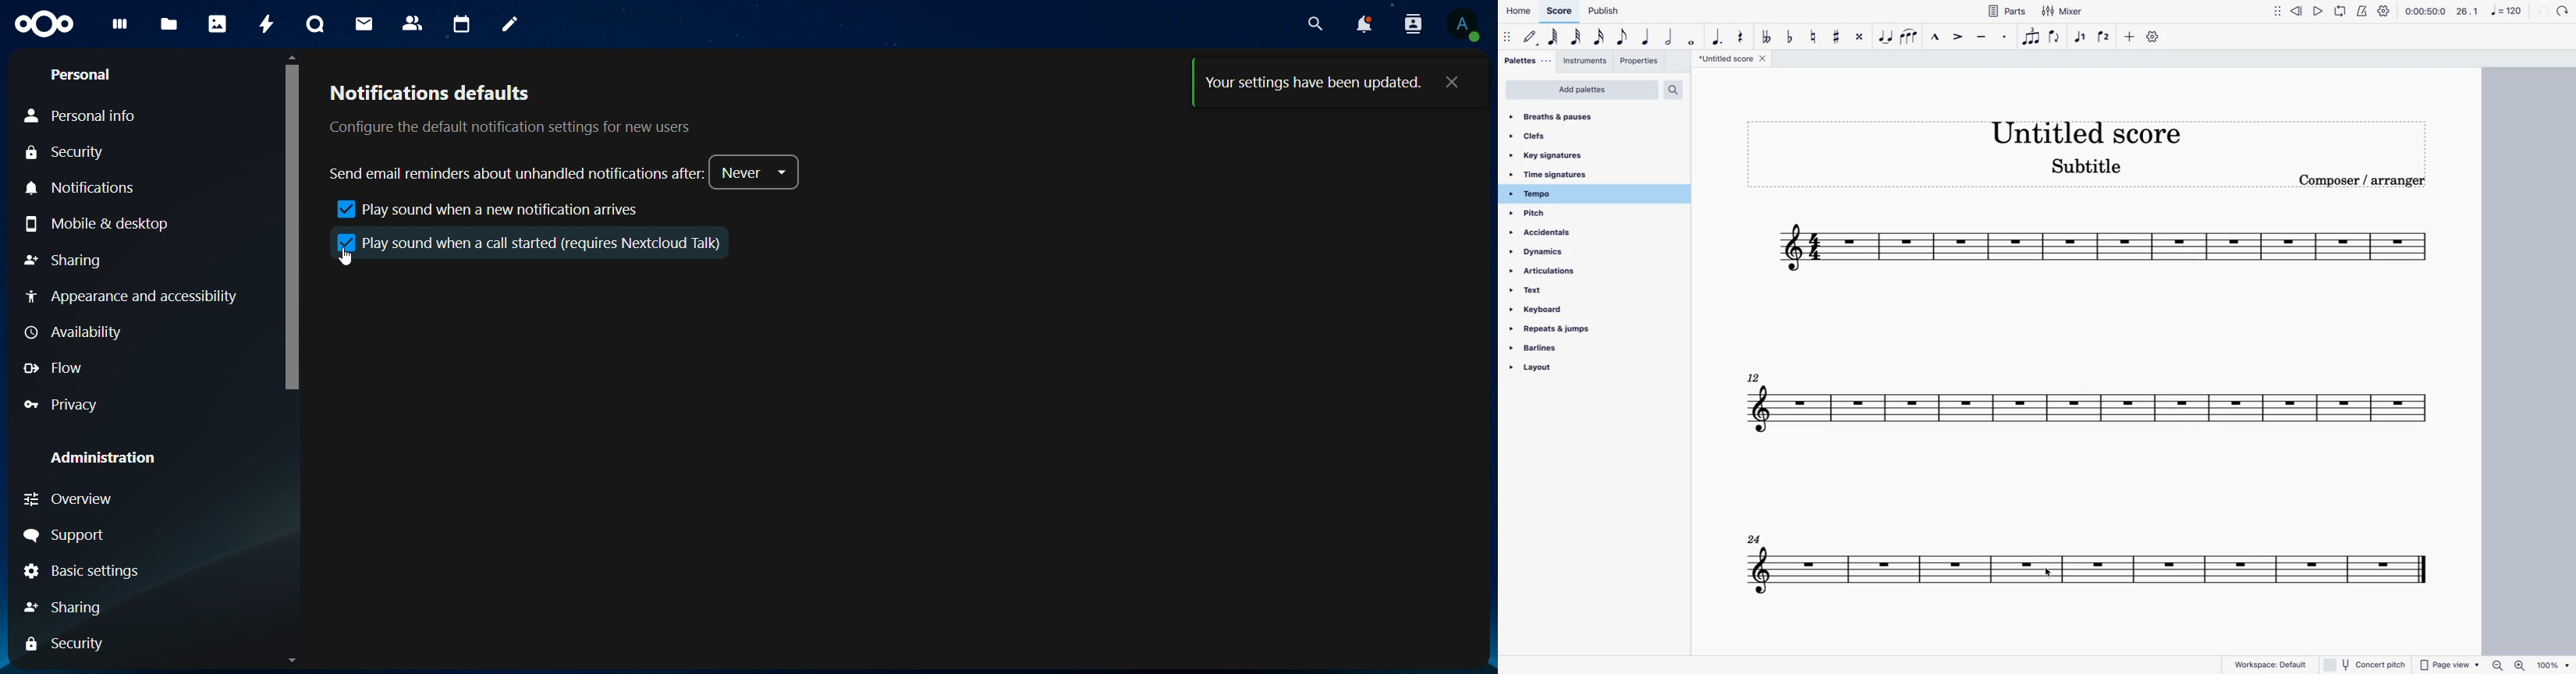 This screenshot has width=2576, height=700. What do you see at coordinates (1554, 37) in the screenshot?
I see `64th note` at bounding box center [1554, 37].